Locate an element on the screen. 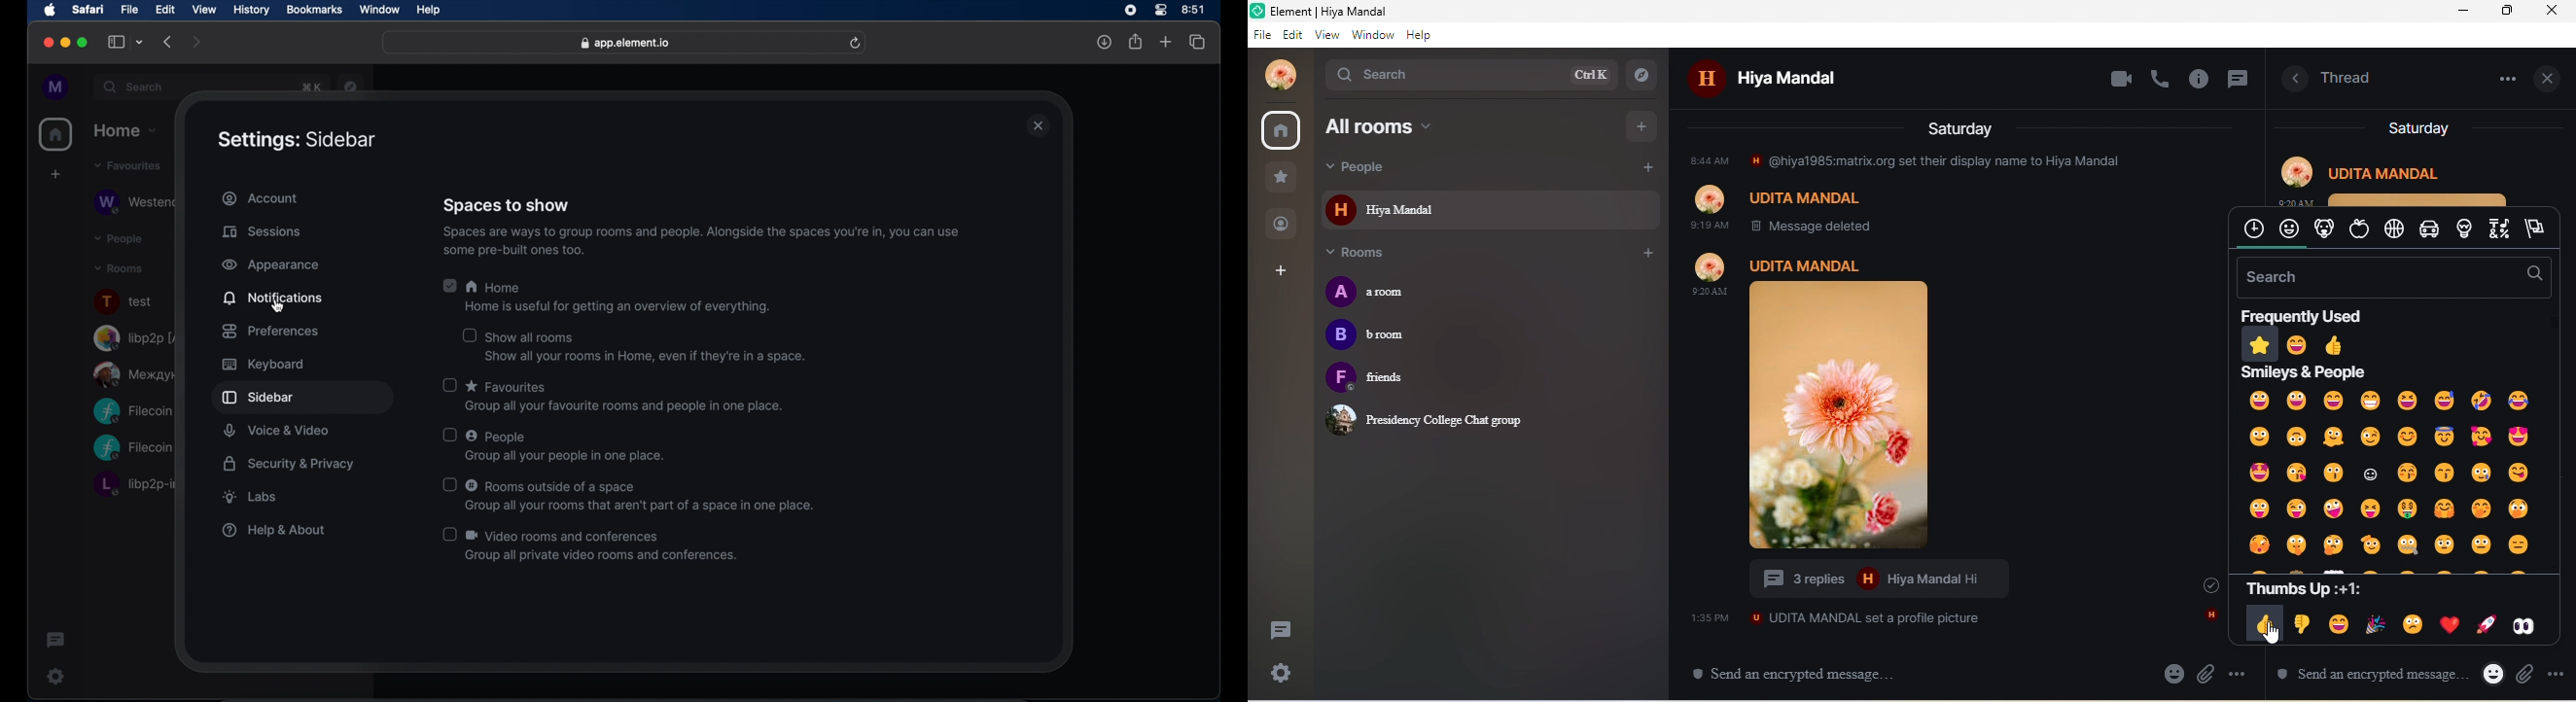 Image resolution: width=2576 pixels, height=728 pixels. keyboard is located at coordinates (263, 364).